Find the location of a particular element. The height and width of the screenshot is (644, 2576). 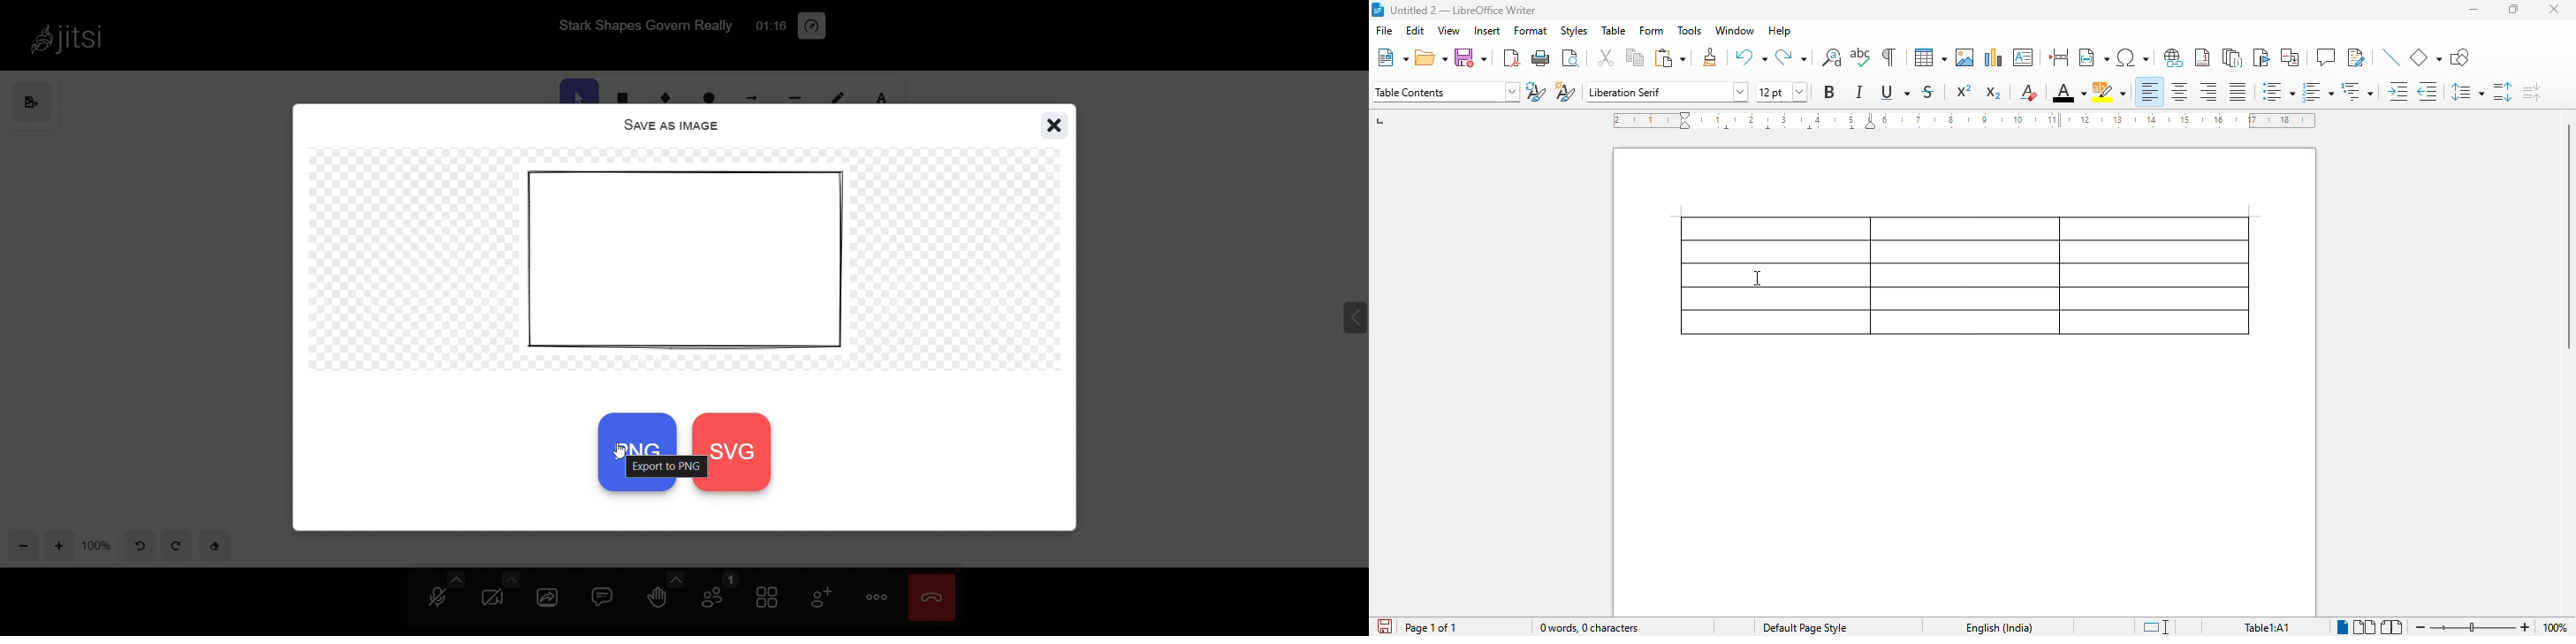

font size is located at coordinates (1781, 92).